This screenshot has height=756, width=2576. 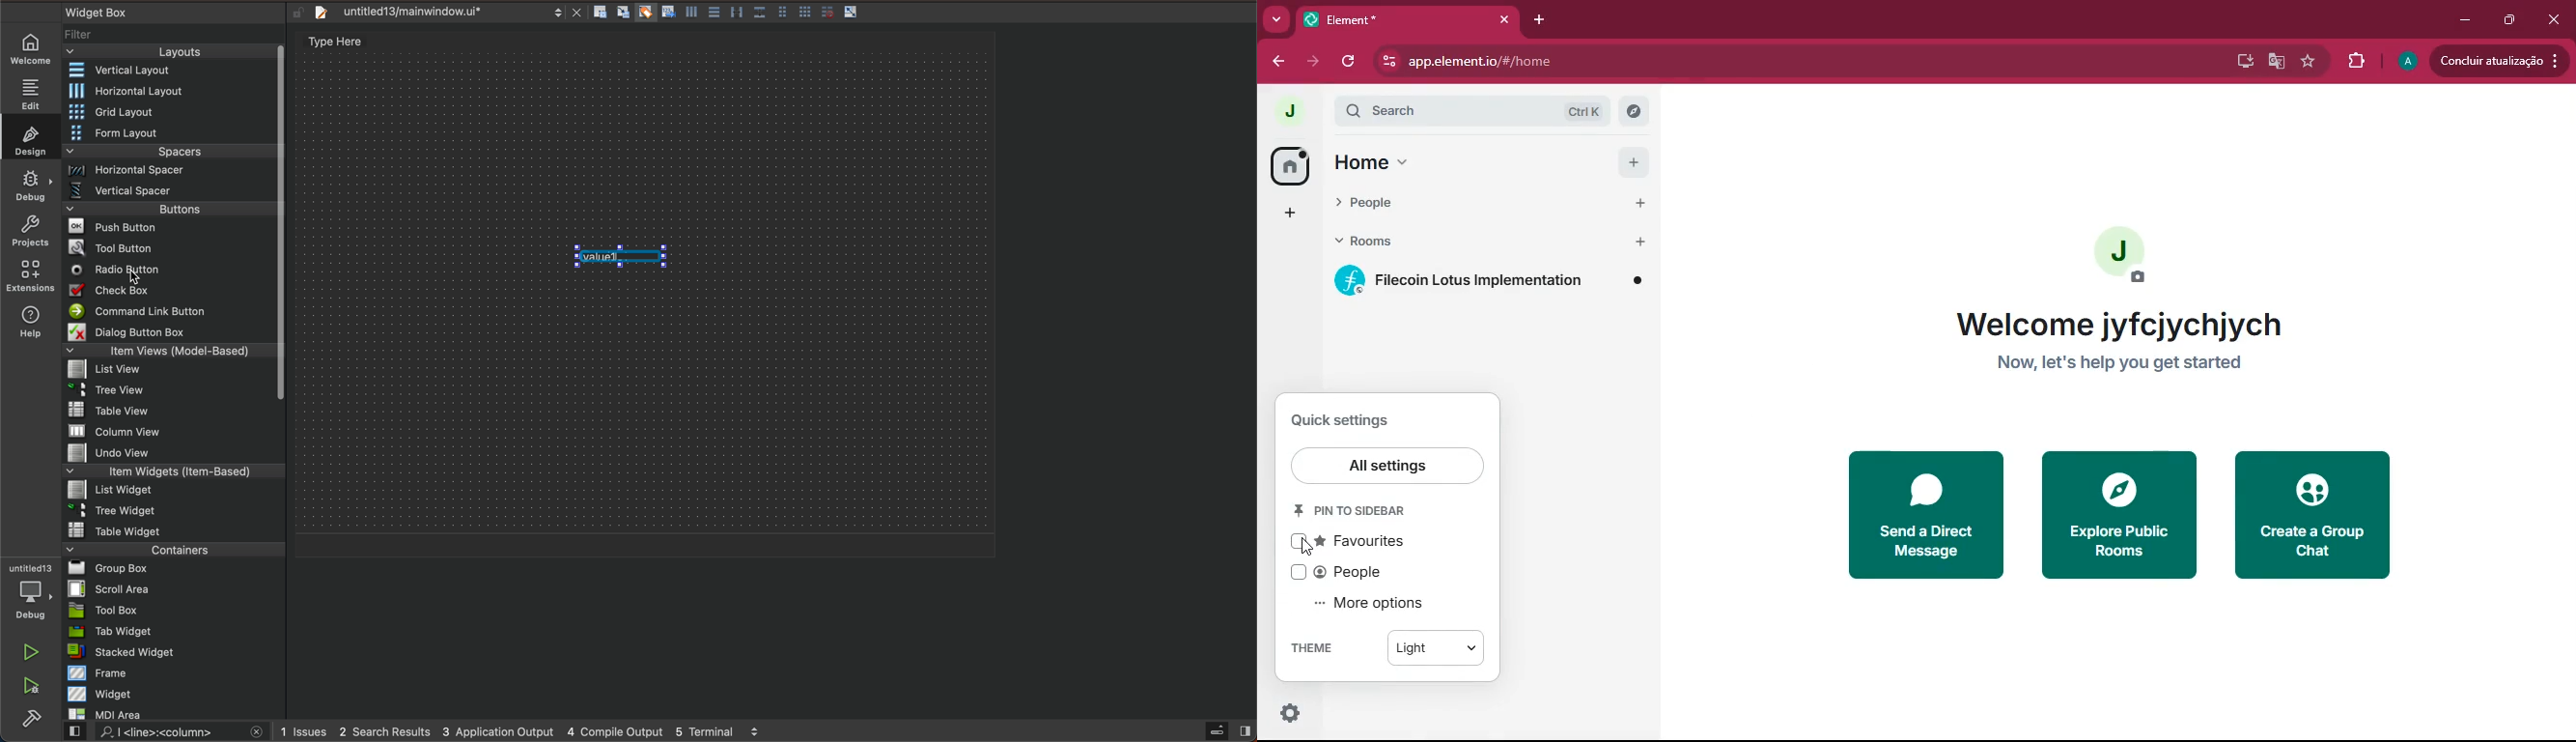 What do you see at coordinates (169, 193) in the screenshot?
I see `vertical spacer` at bounding box center [169, 193].